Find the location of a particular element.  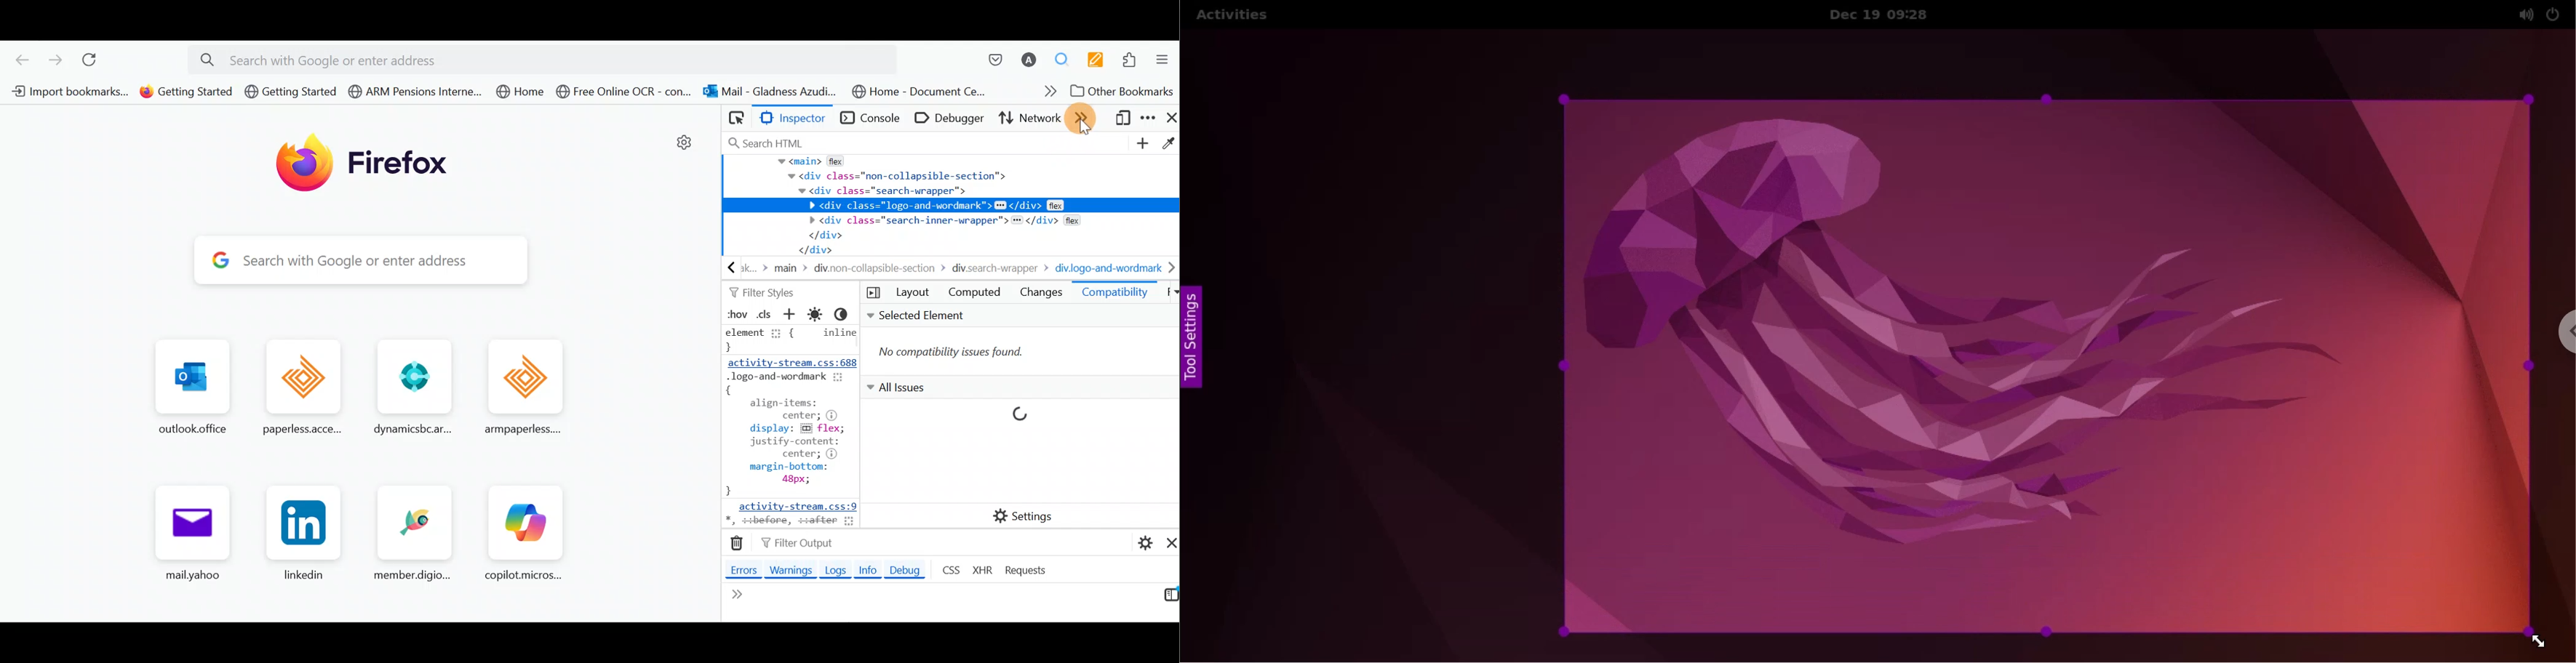

Pick an element from the page is located at coordinates (736, 118).